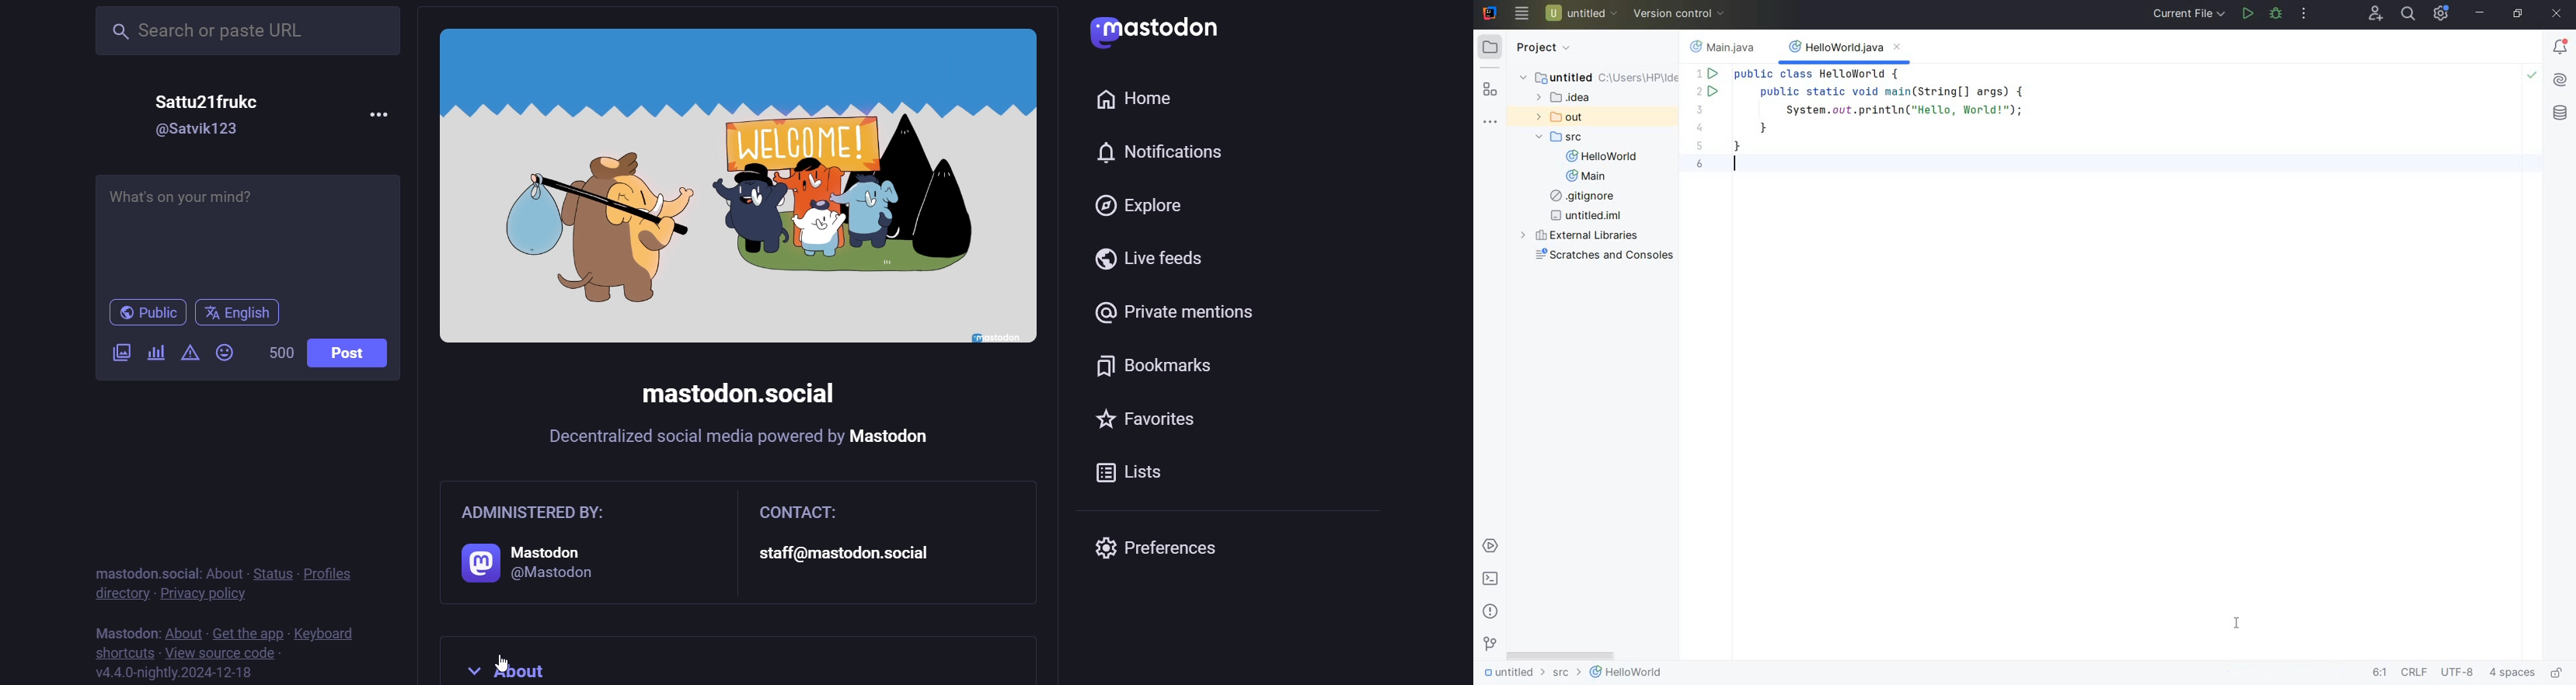 This screenshot has height=700, width=2576. What do you see at coordinates (248, 631) in the screenshot?
I see `get the app` at bounding box center [248, 631].